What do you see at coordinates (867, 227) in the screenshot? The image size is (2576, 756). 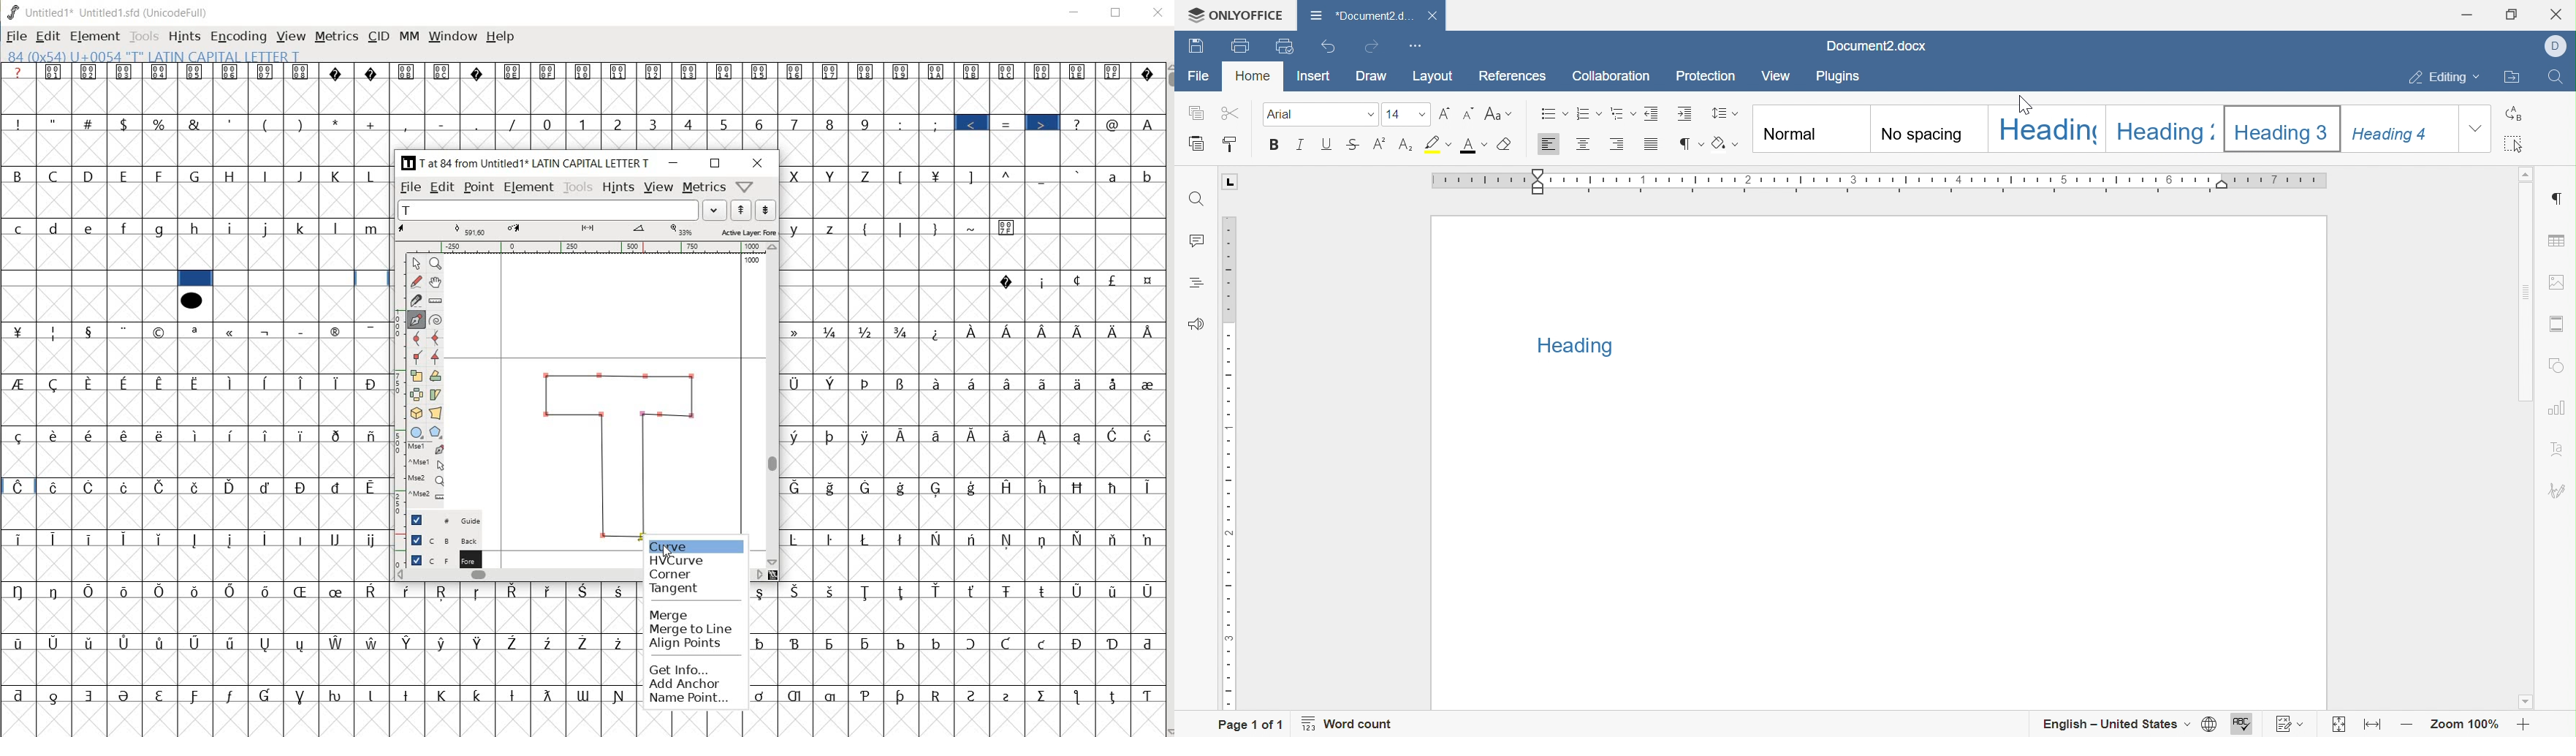 I see `(` at bounding box center [867, 227].